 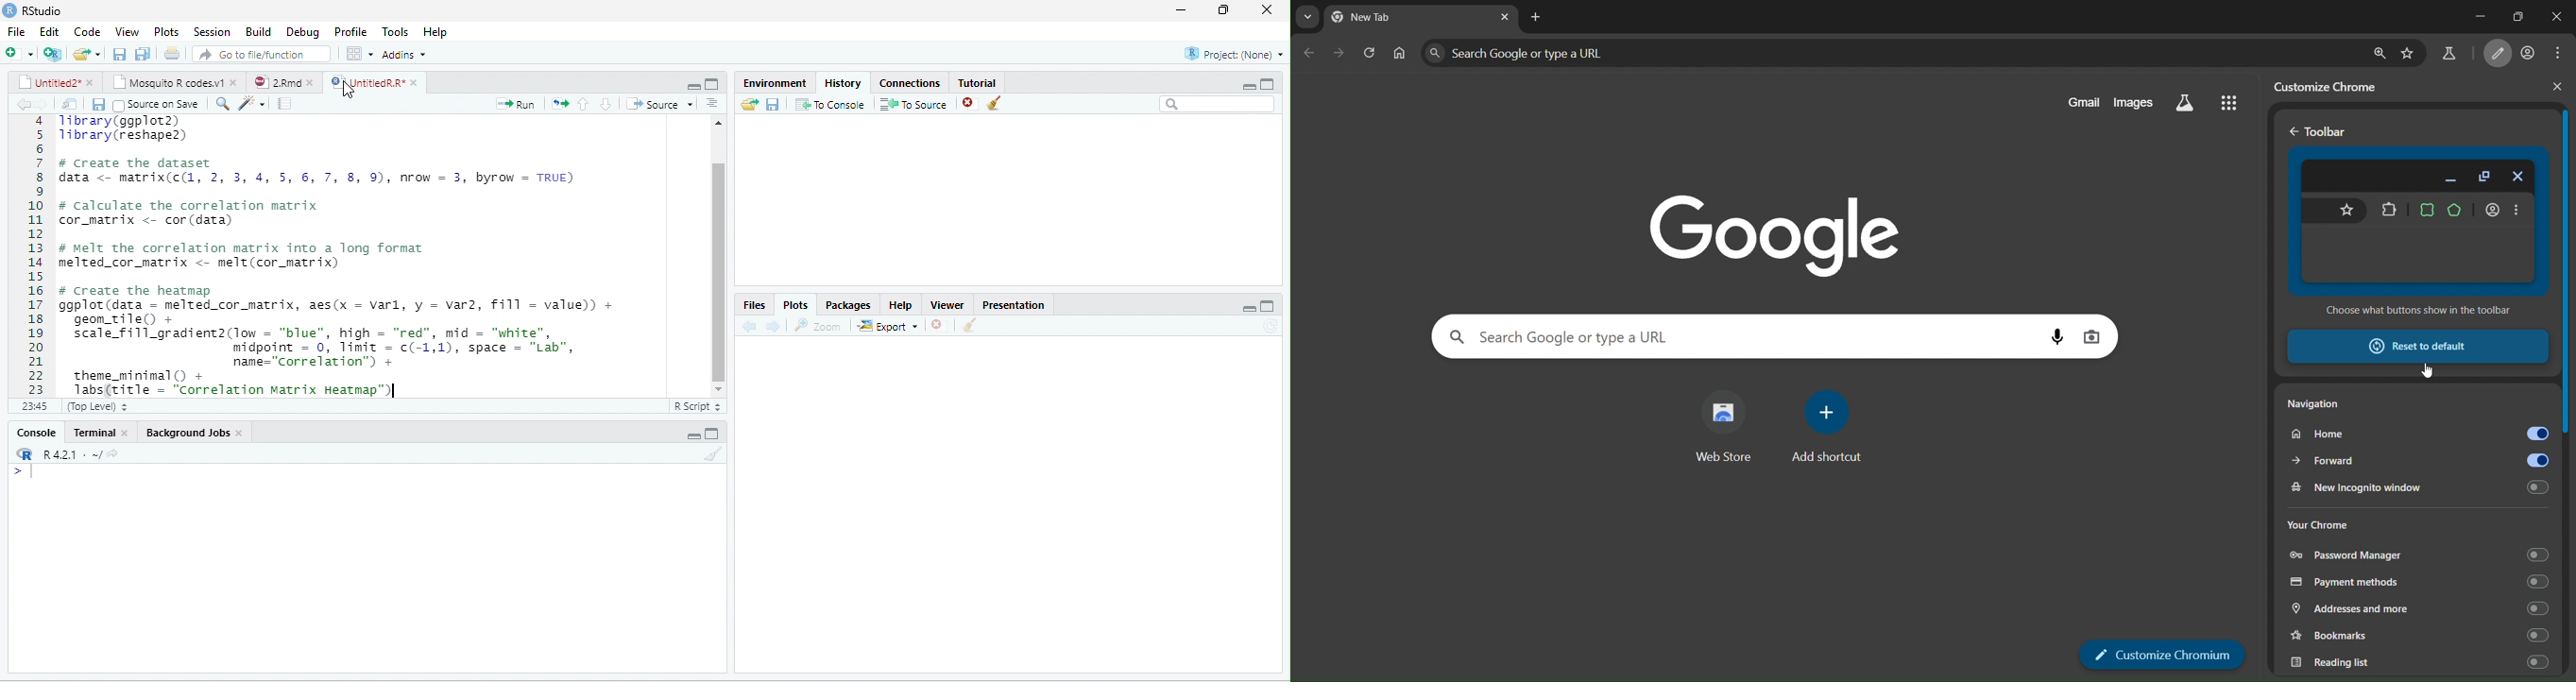 I want to click on arrow, so click(x=21, y=105).